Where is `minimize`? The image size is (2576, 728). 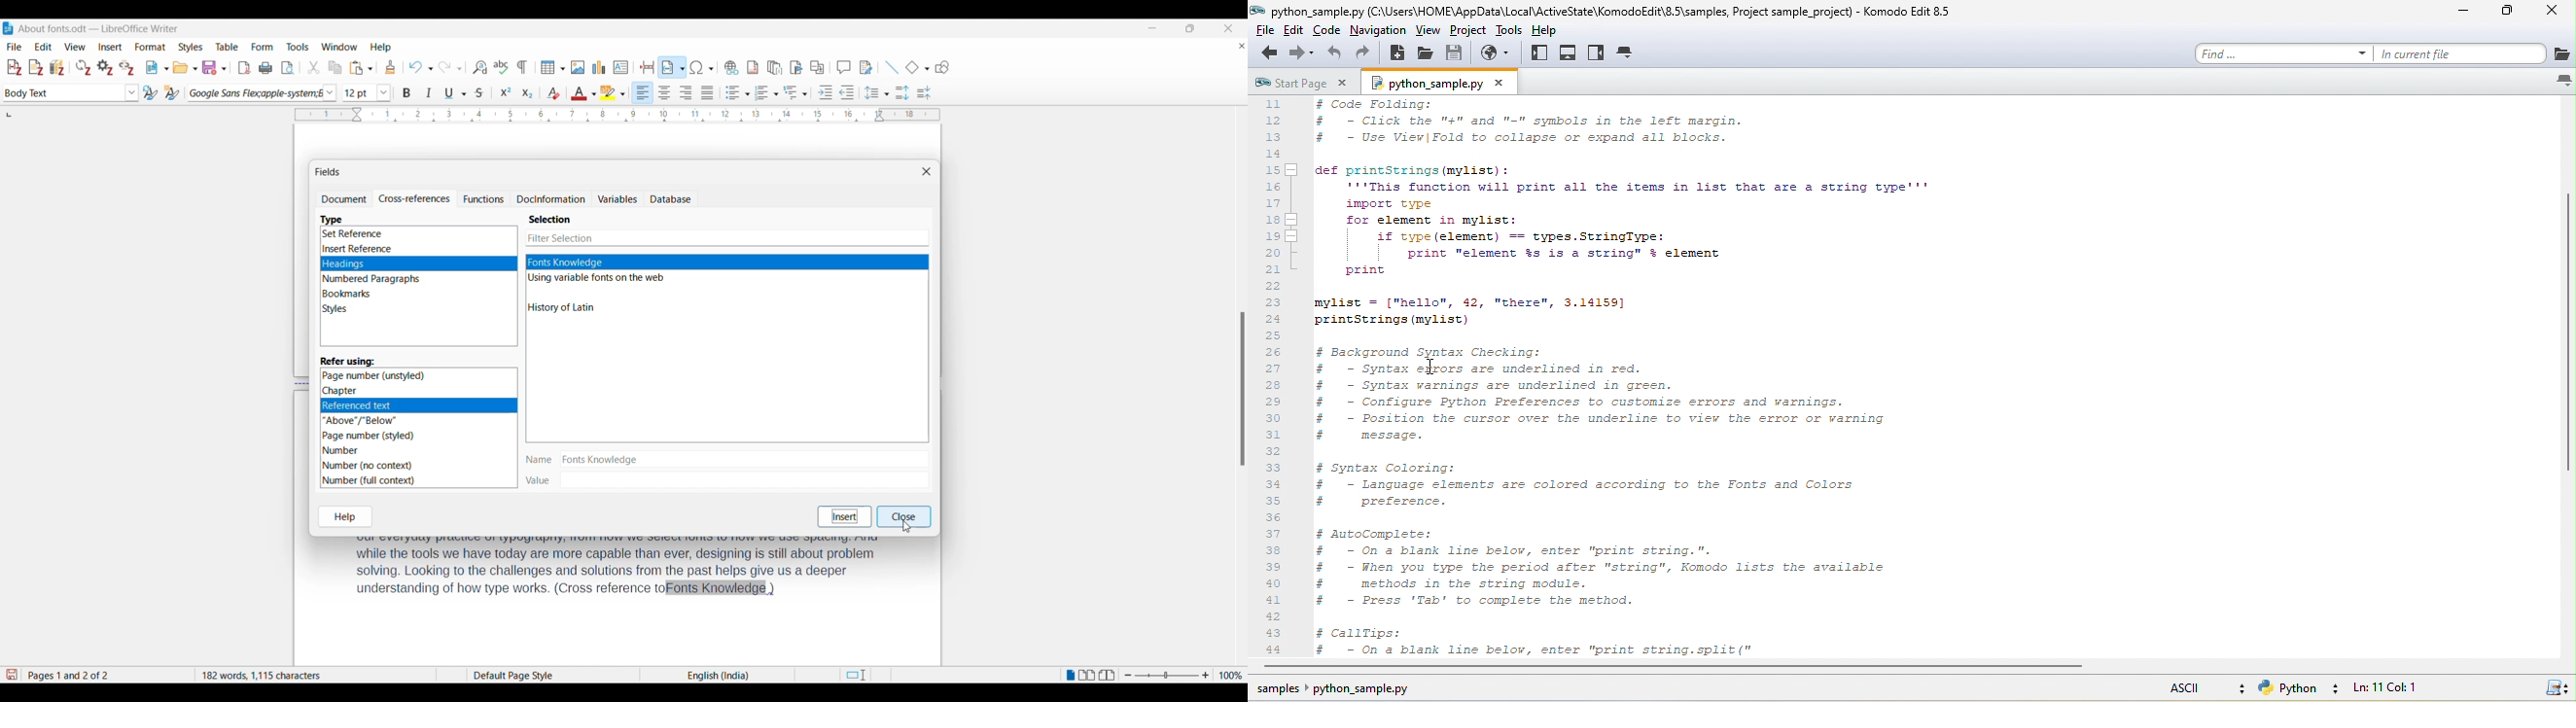 minimize is located at coordinates (2449, 16).